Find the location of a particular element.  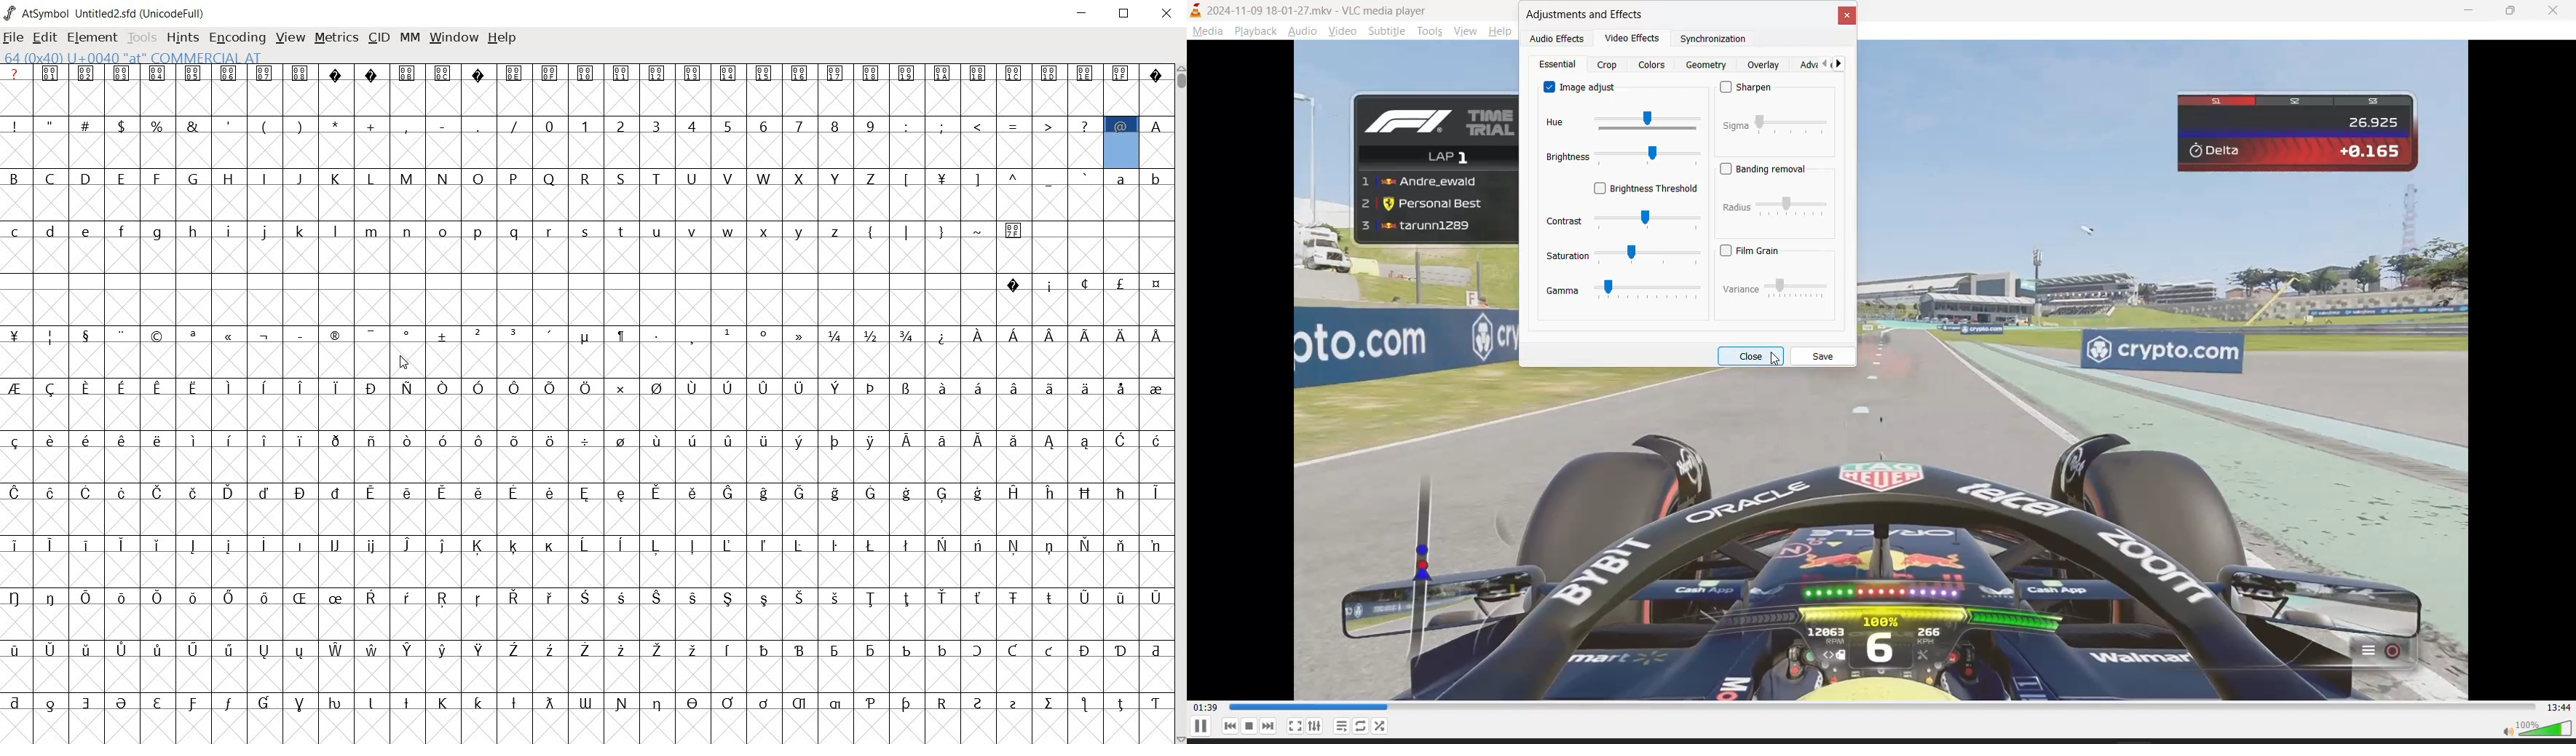

fractions is located at coordinates (878, 333).